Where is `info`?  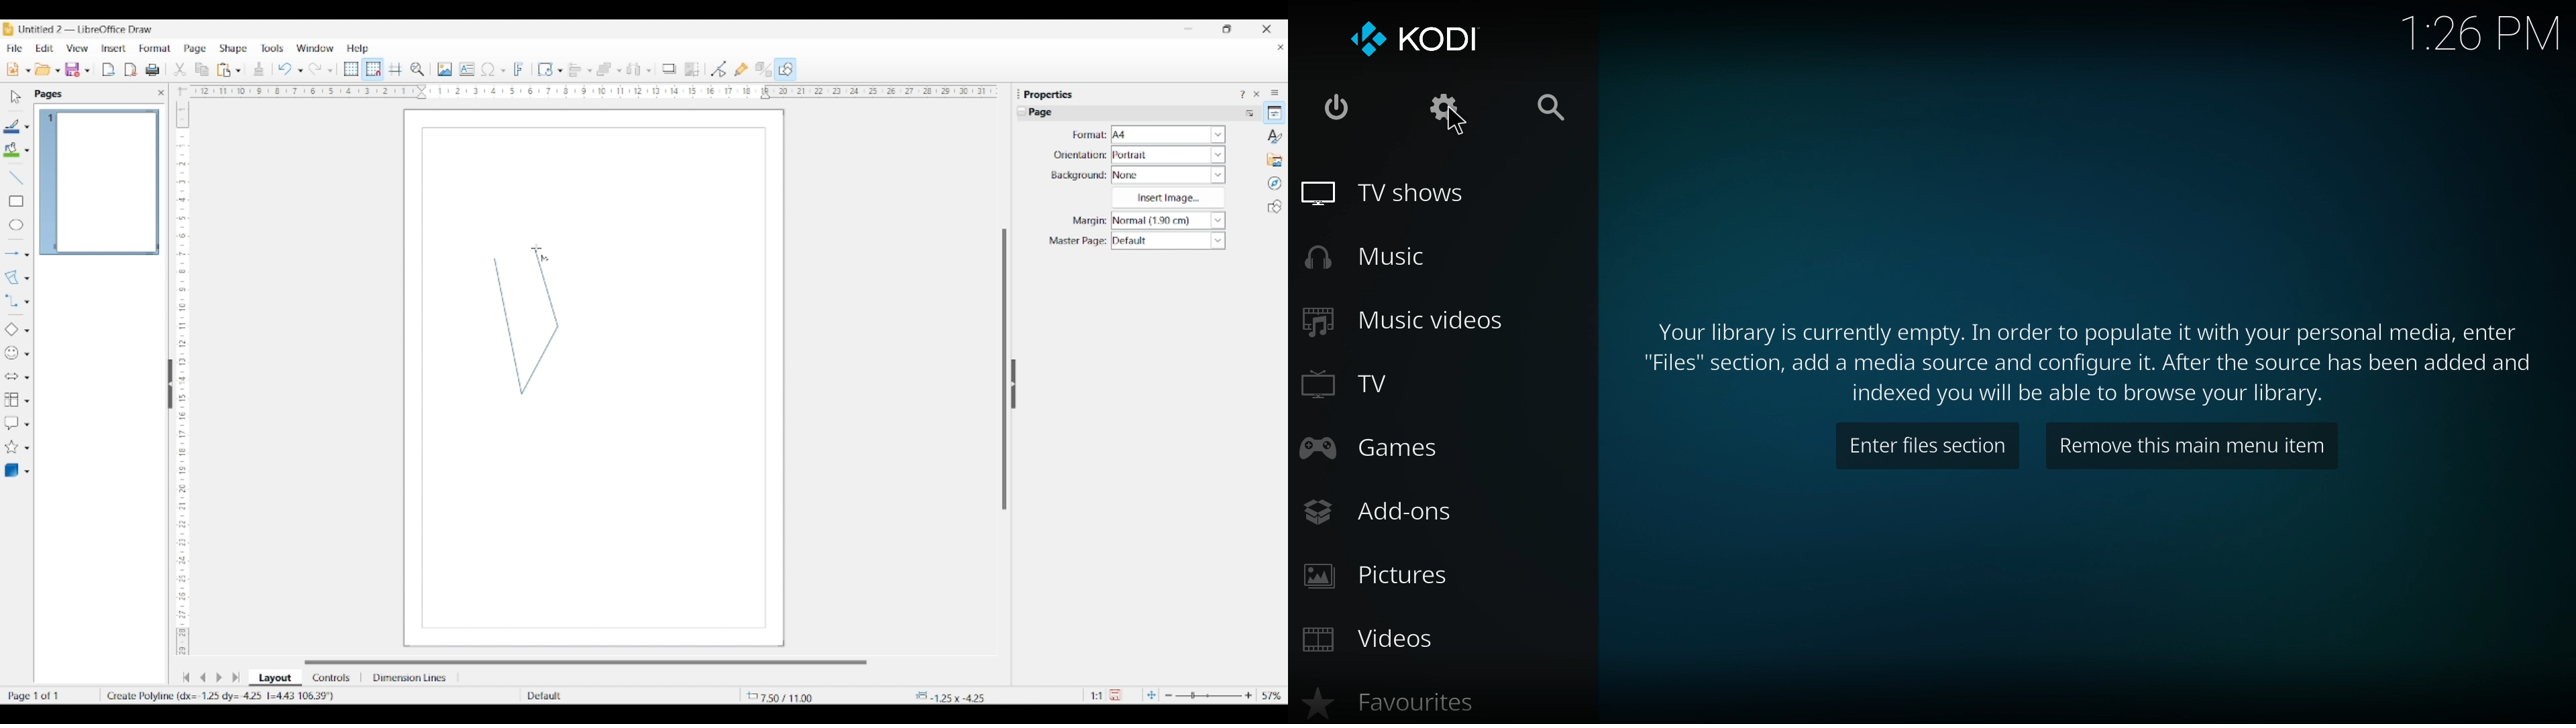 info is located at coordinates (2087, 360).